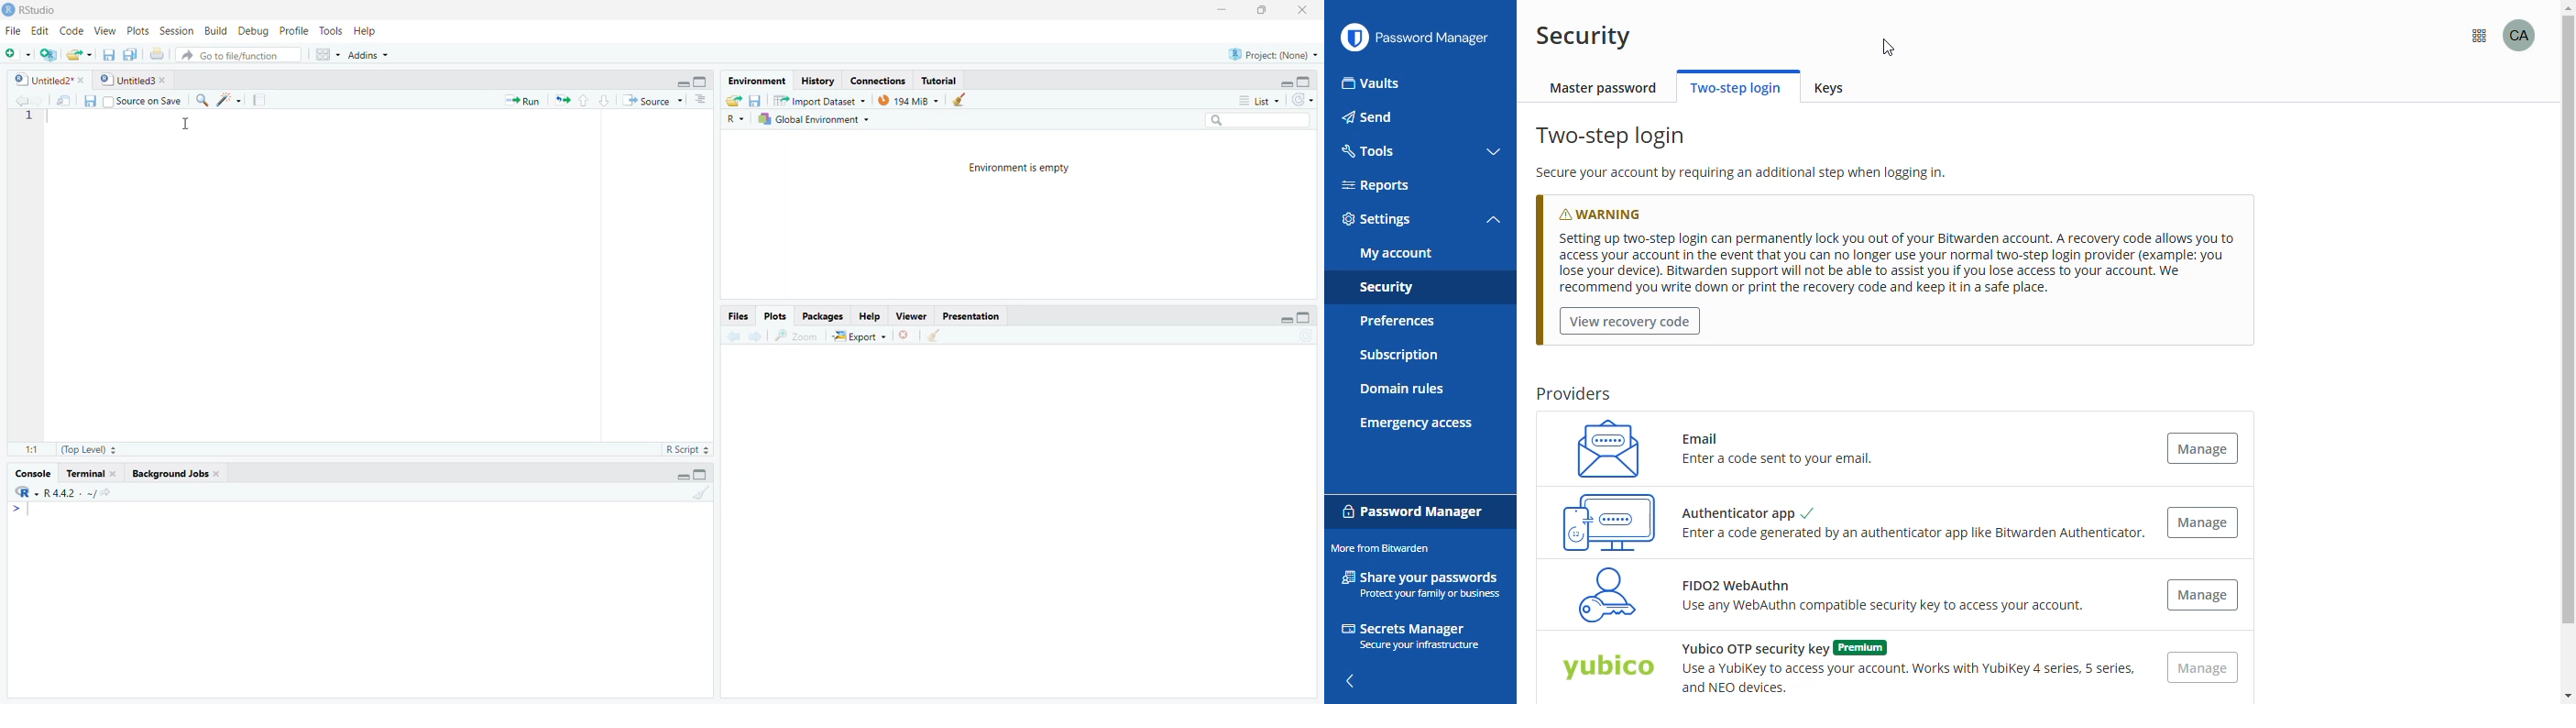  What do you see at coordinates (2201, 447) in the screenshot?
I see `manage` at bounding box center [2201, 447].